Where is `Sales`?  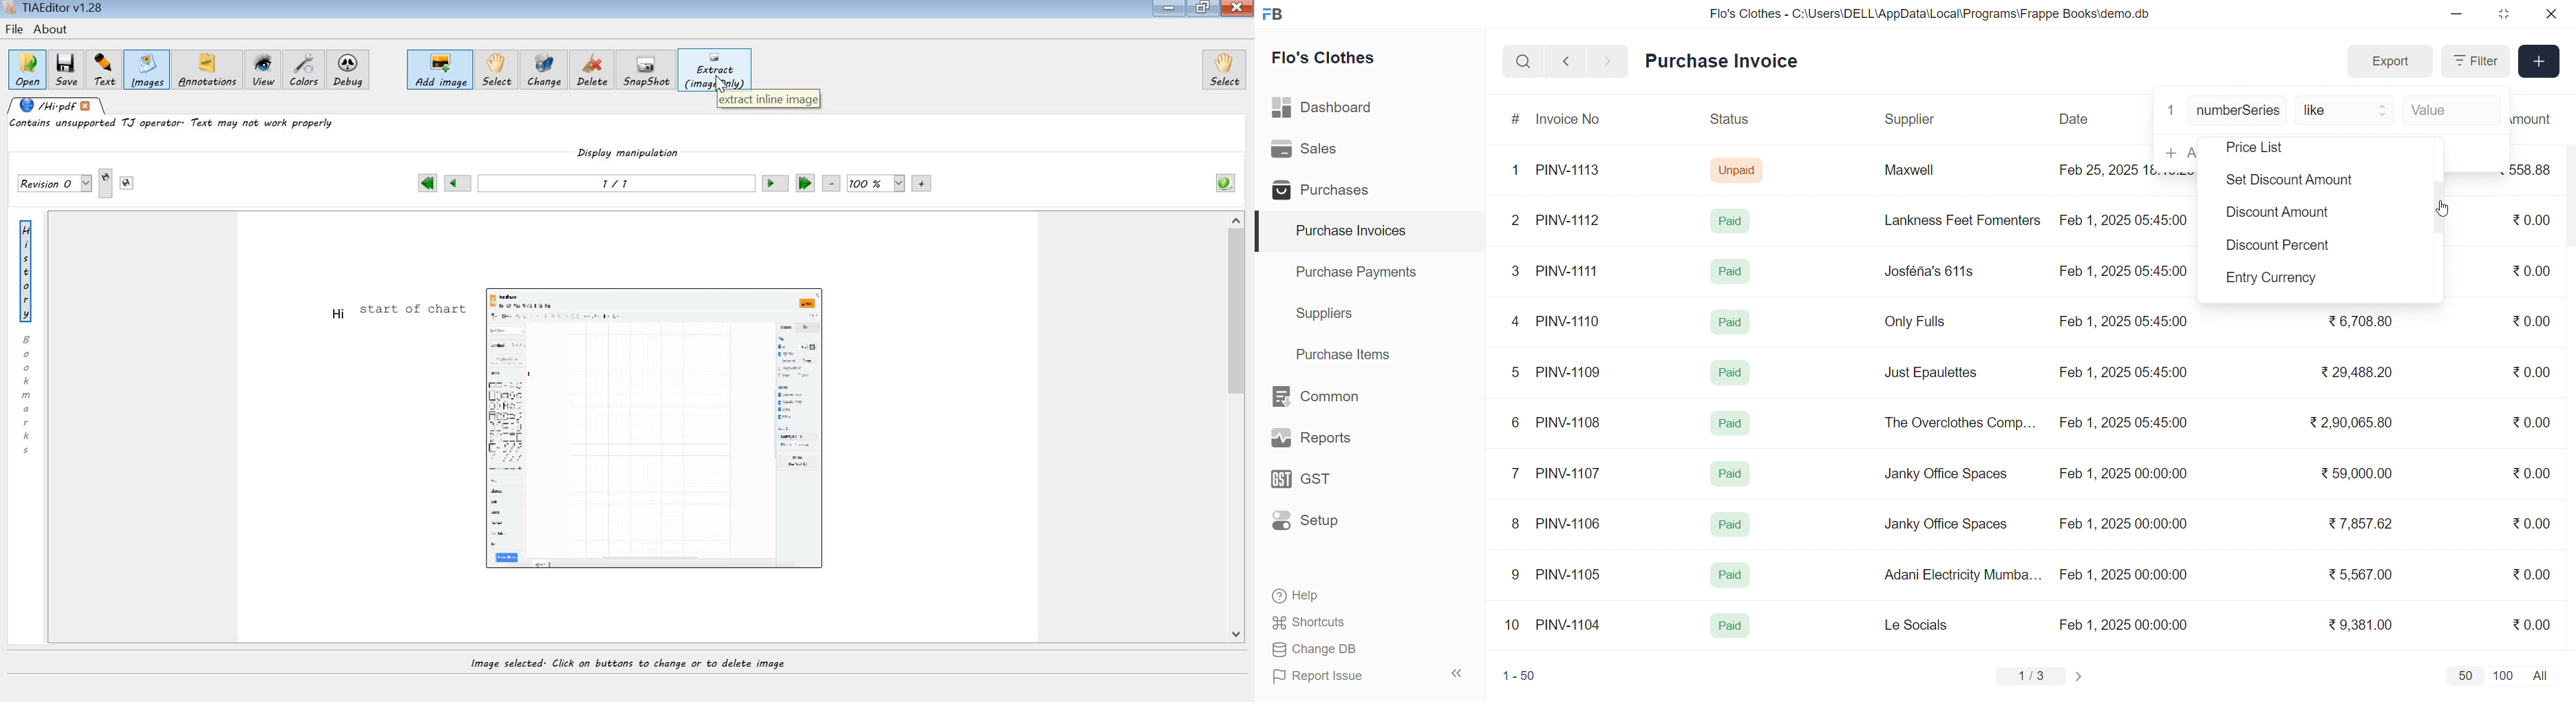
Sales is located at coordinates (1326, 151).